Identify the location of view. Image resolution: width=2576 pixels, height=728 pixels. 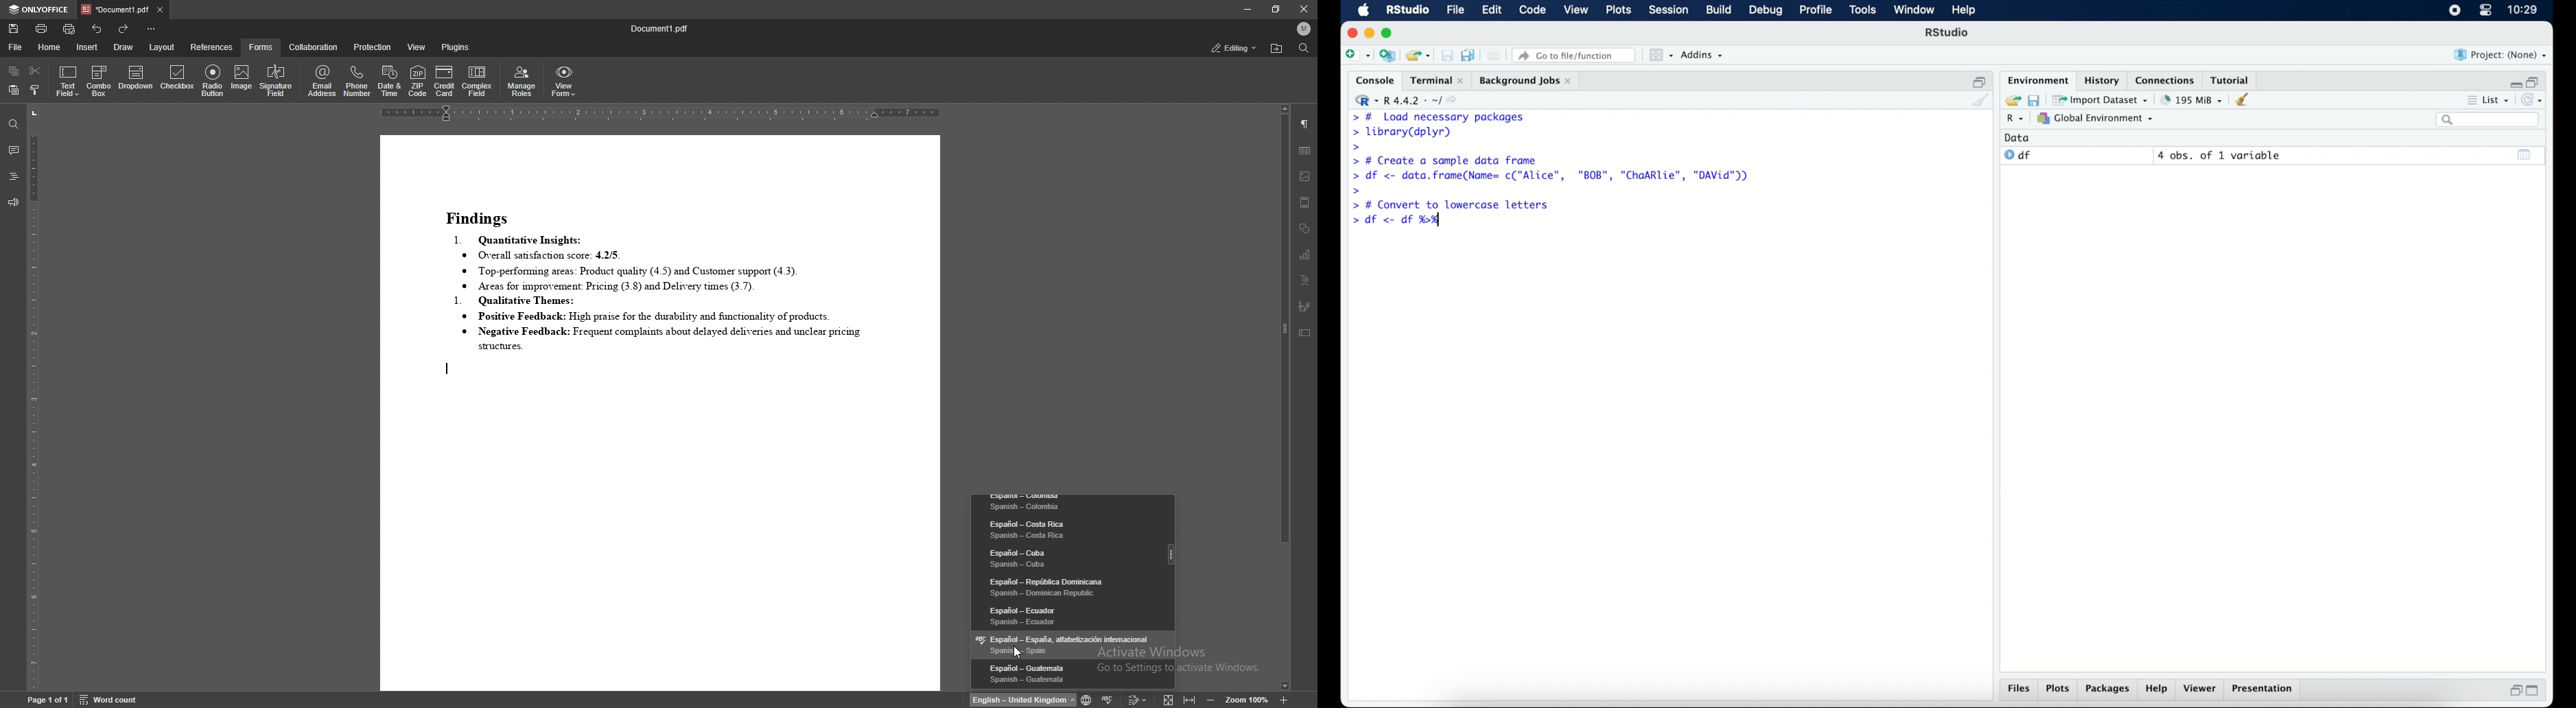
(1577, 11).